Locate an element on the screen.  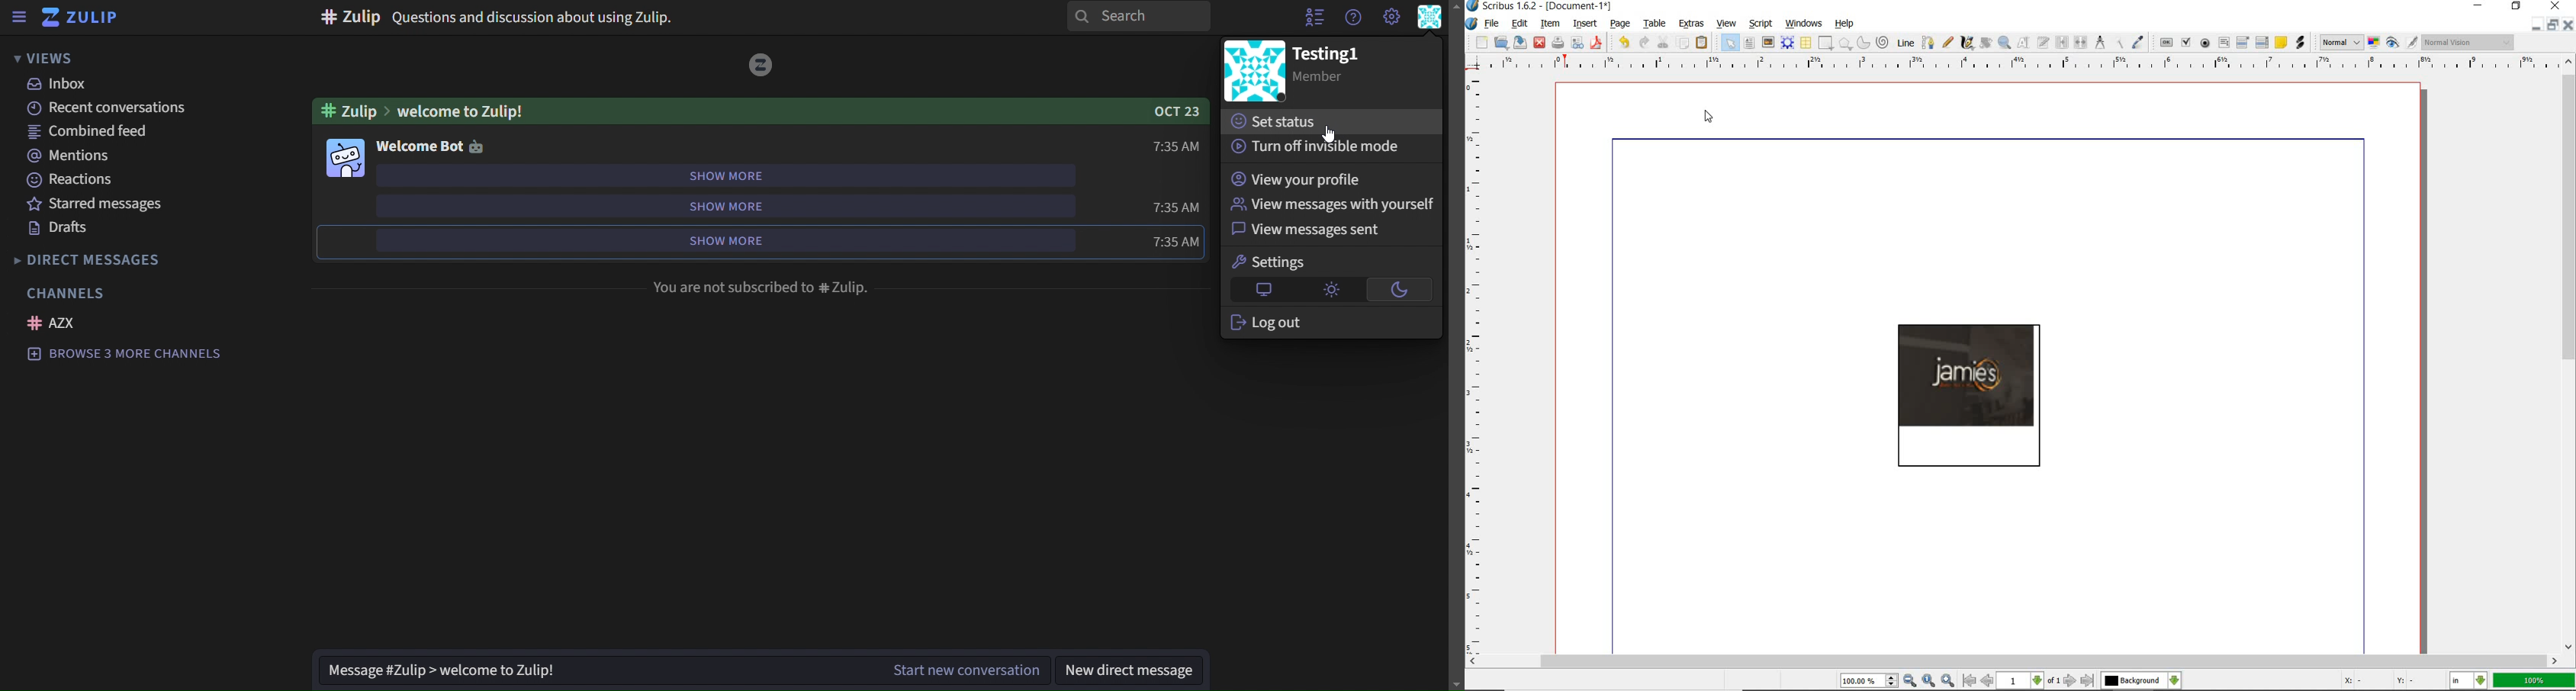
edit contents of frame is located at coordinates (2025, 42).